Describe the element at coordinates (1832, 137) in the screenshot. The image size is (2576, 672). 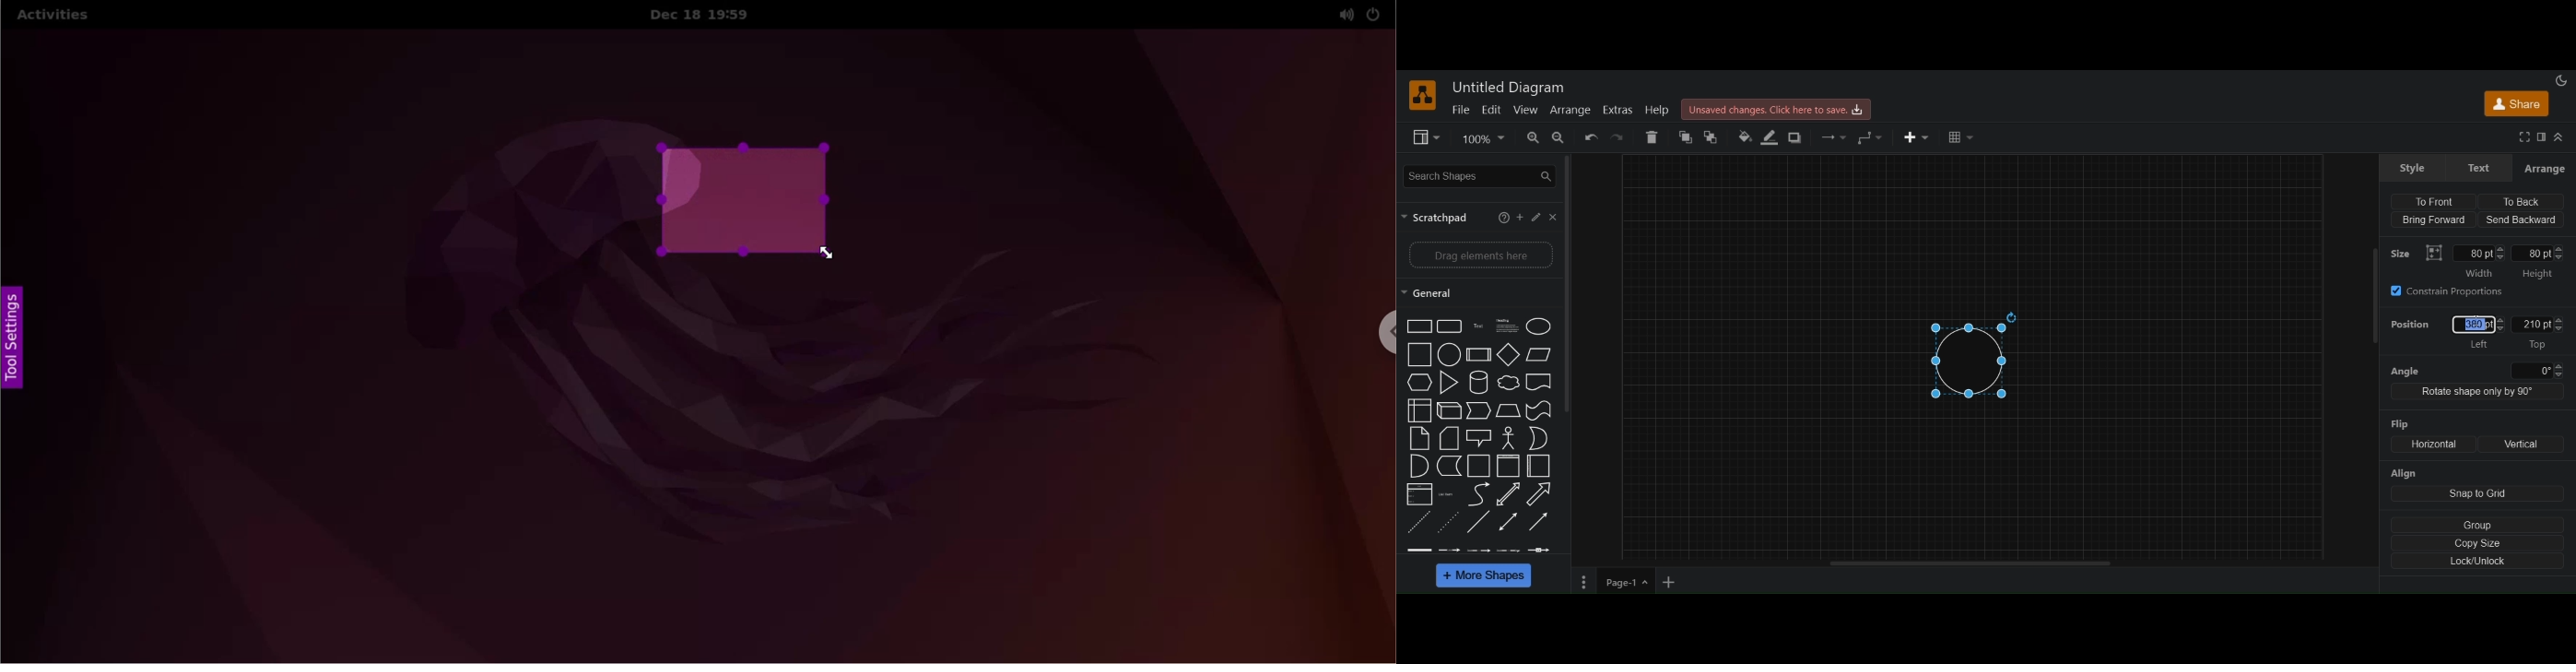
I see `connections` at that location.